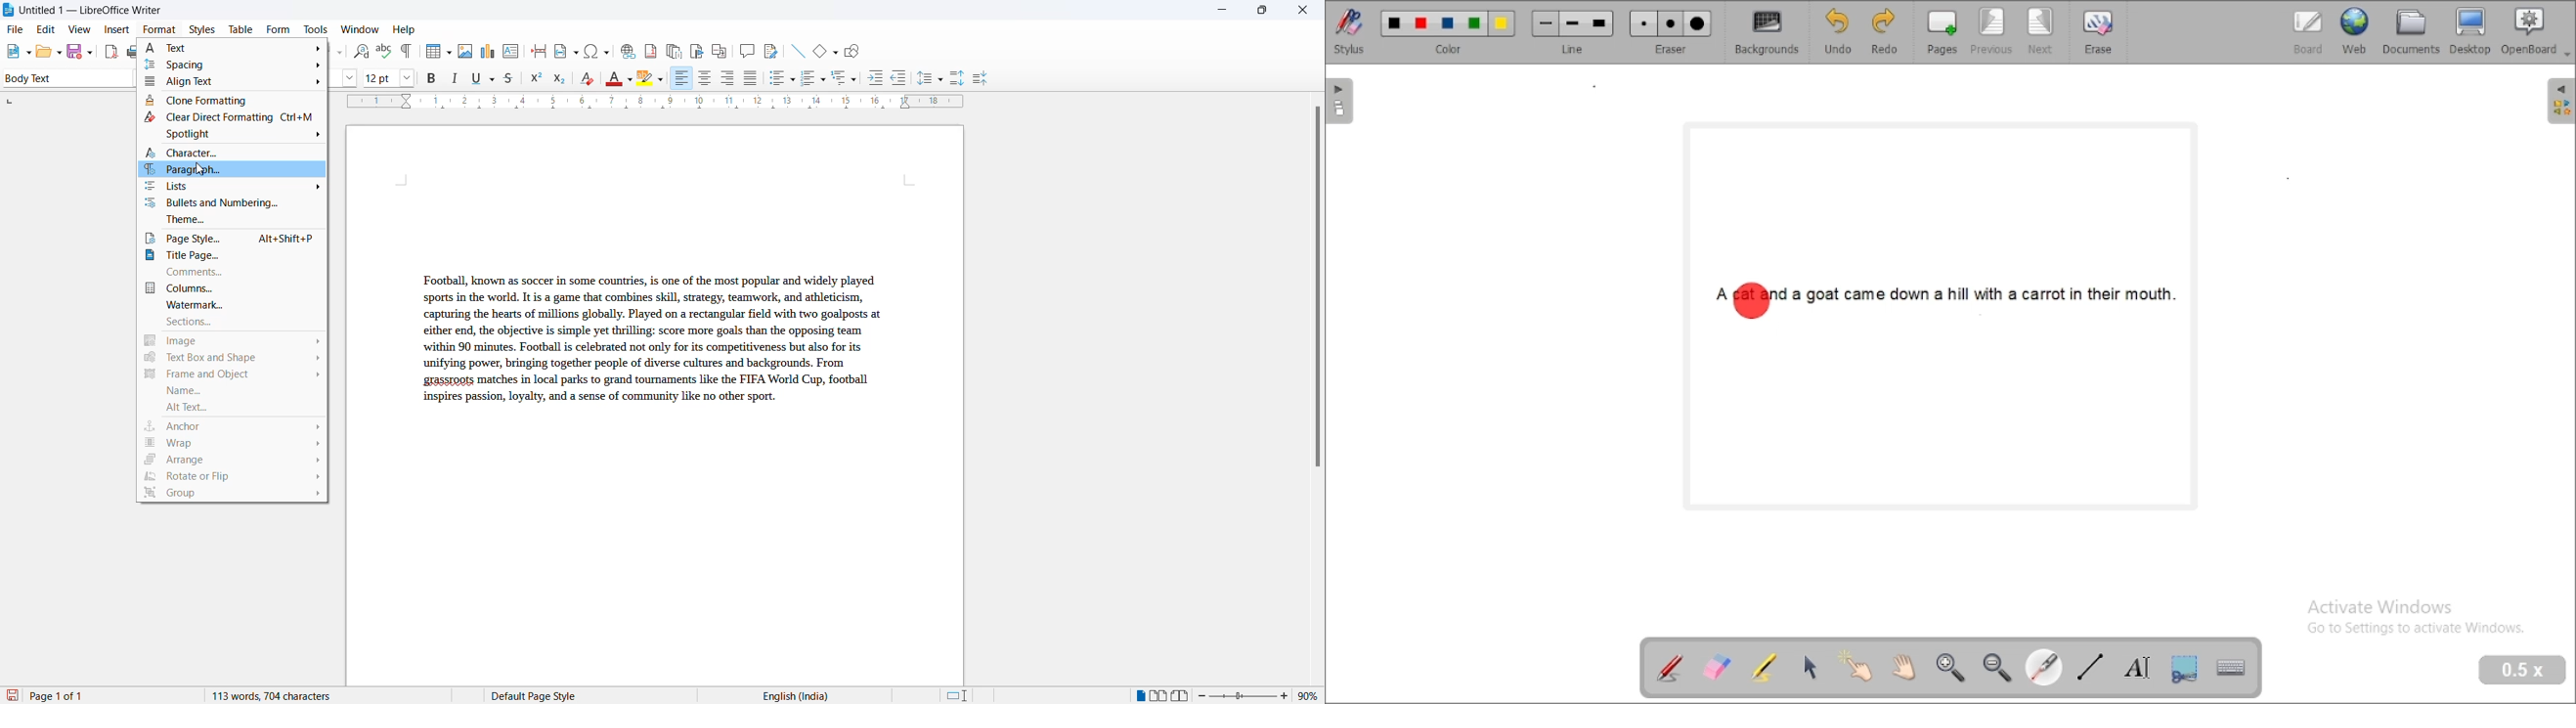  Describe the element at coordinates (231, 99) in the screenshot. I see `clone formatting` at that location.